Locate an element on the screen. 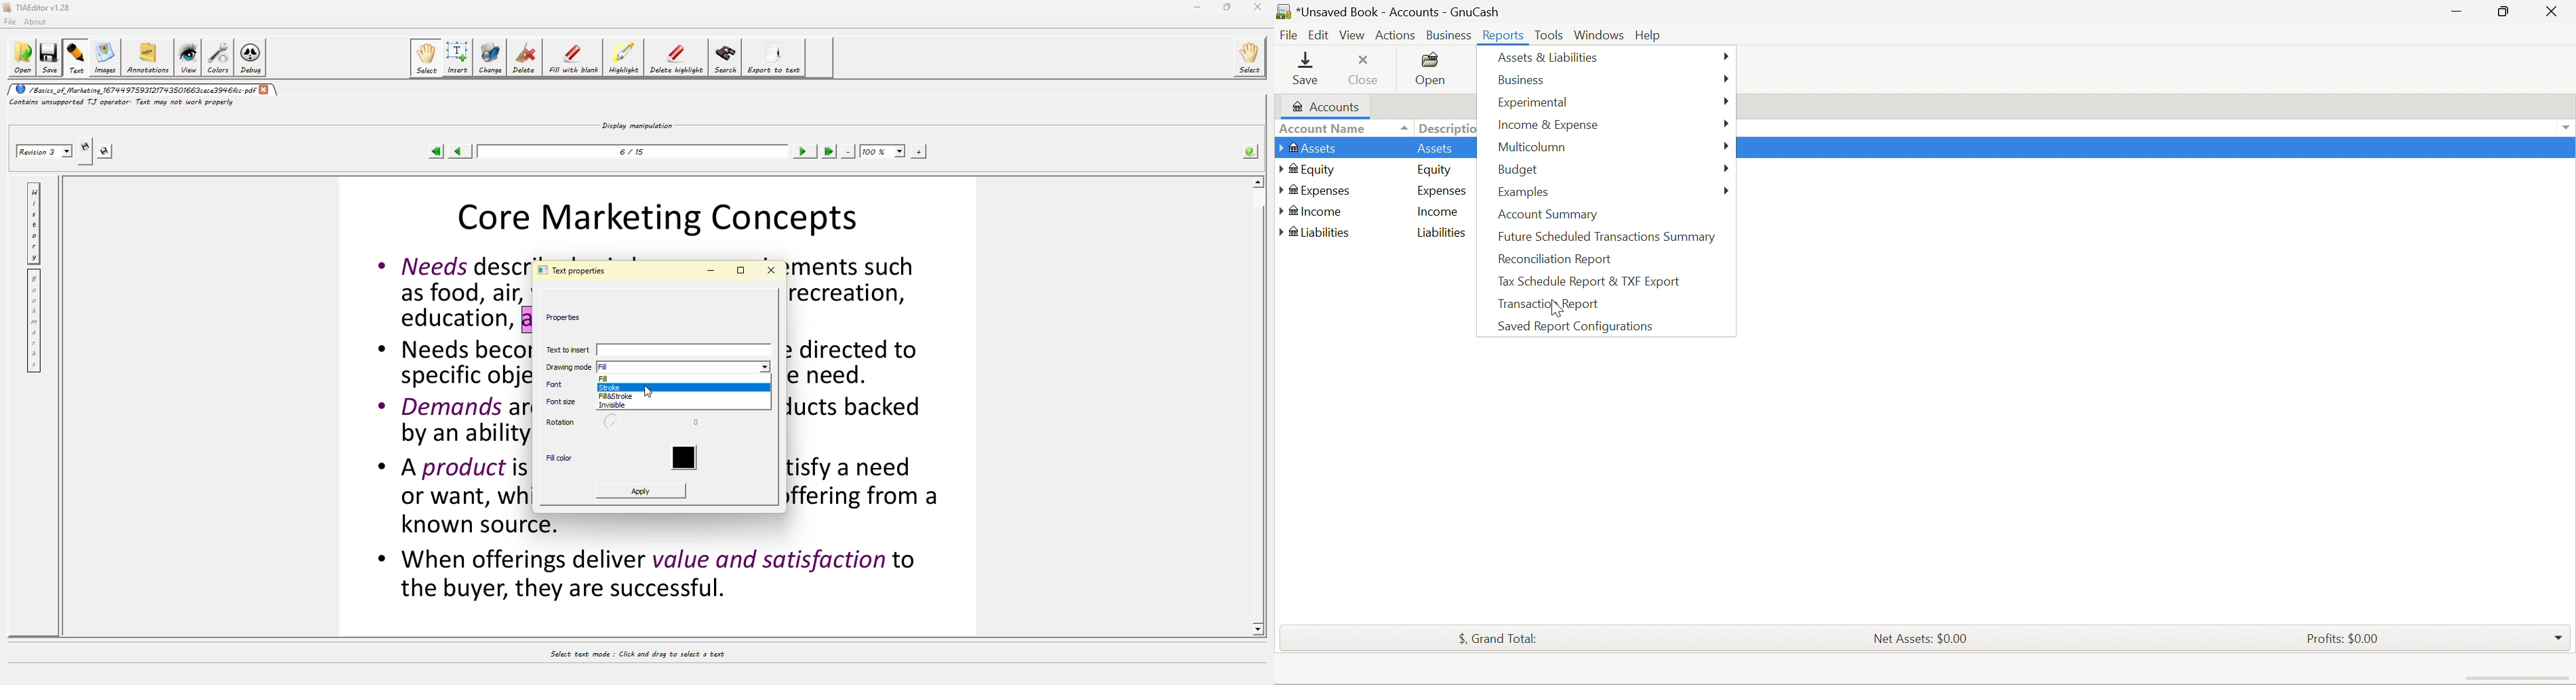 The height and width of the screenshot is (700, 2576). Saved Report Configurations is located at coordinates (1579, 327).